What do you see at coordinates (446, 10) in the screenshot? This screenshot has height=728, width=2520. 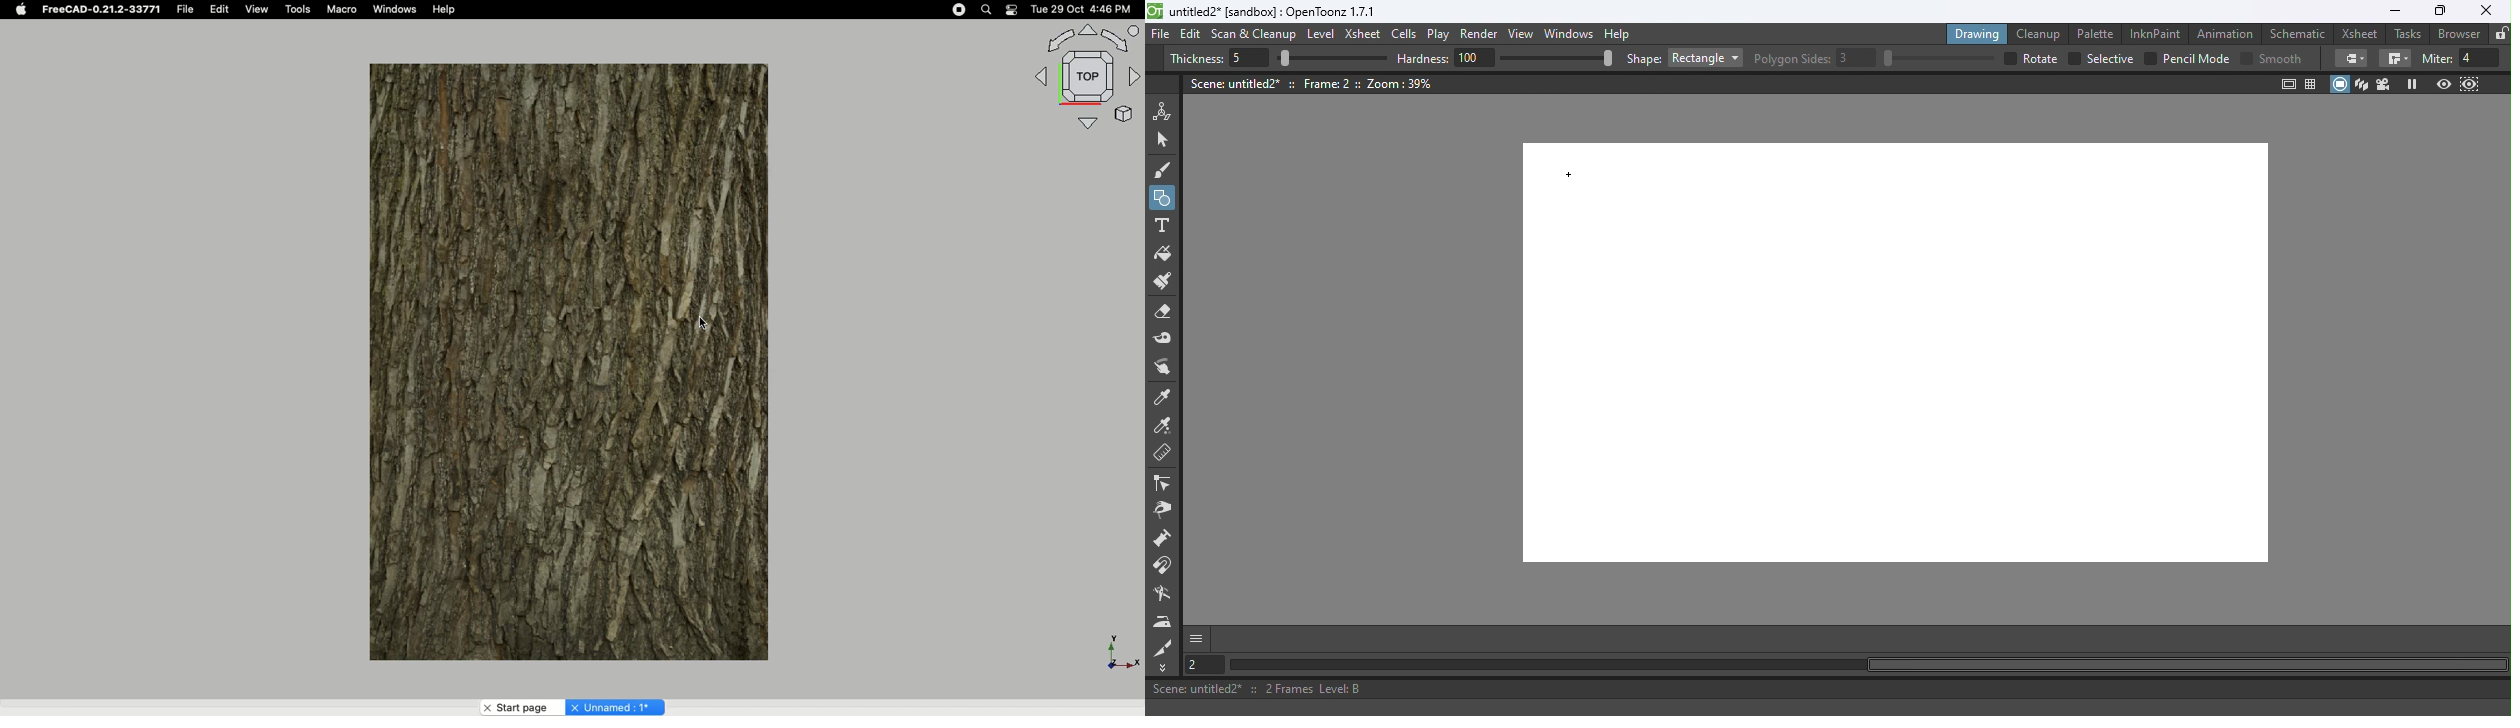 I see `Help` at bounding box center [446, 10].